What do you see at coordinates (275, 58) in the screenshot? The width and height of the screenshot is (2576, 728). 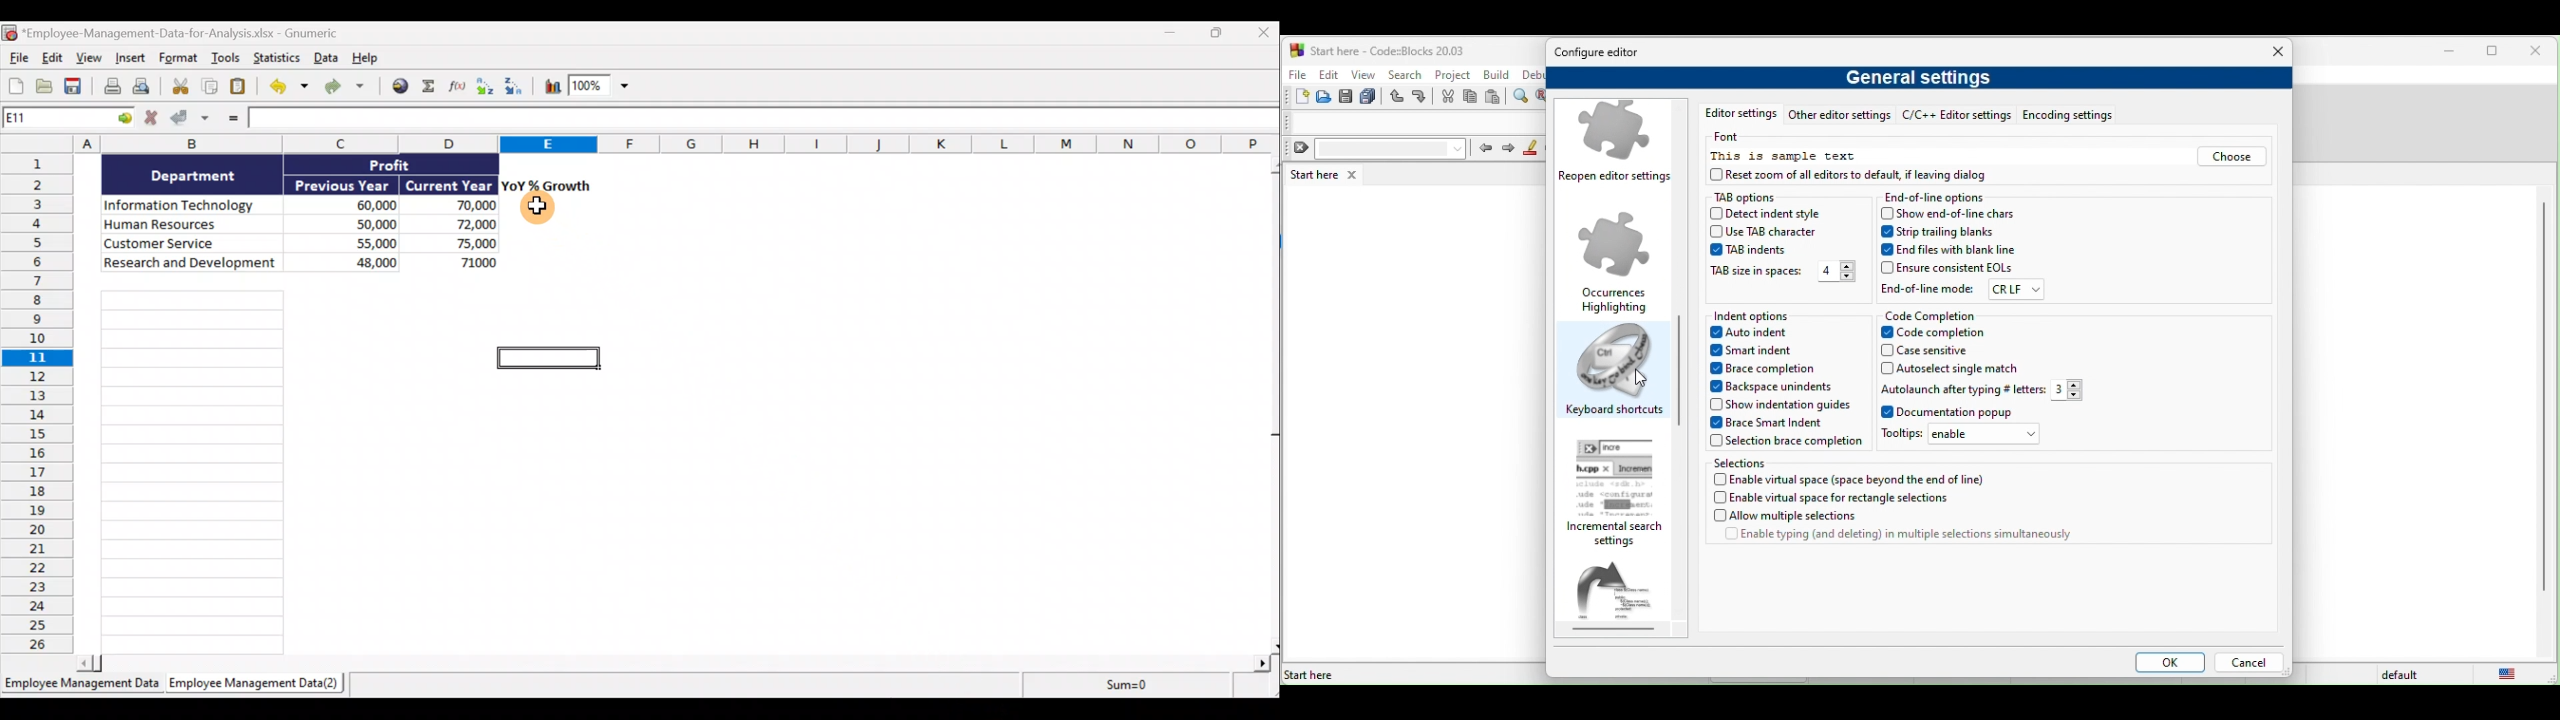 I see `Statistics` at bounding box center [275, 58].